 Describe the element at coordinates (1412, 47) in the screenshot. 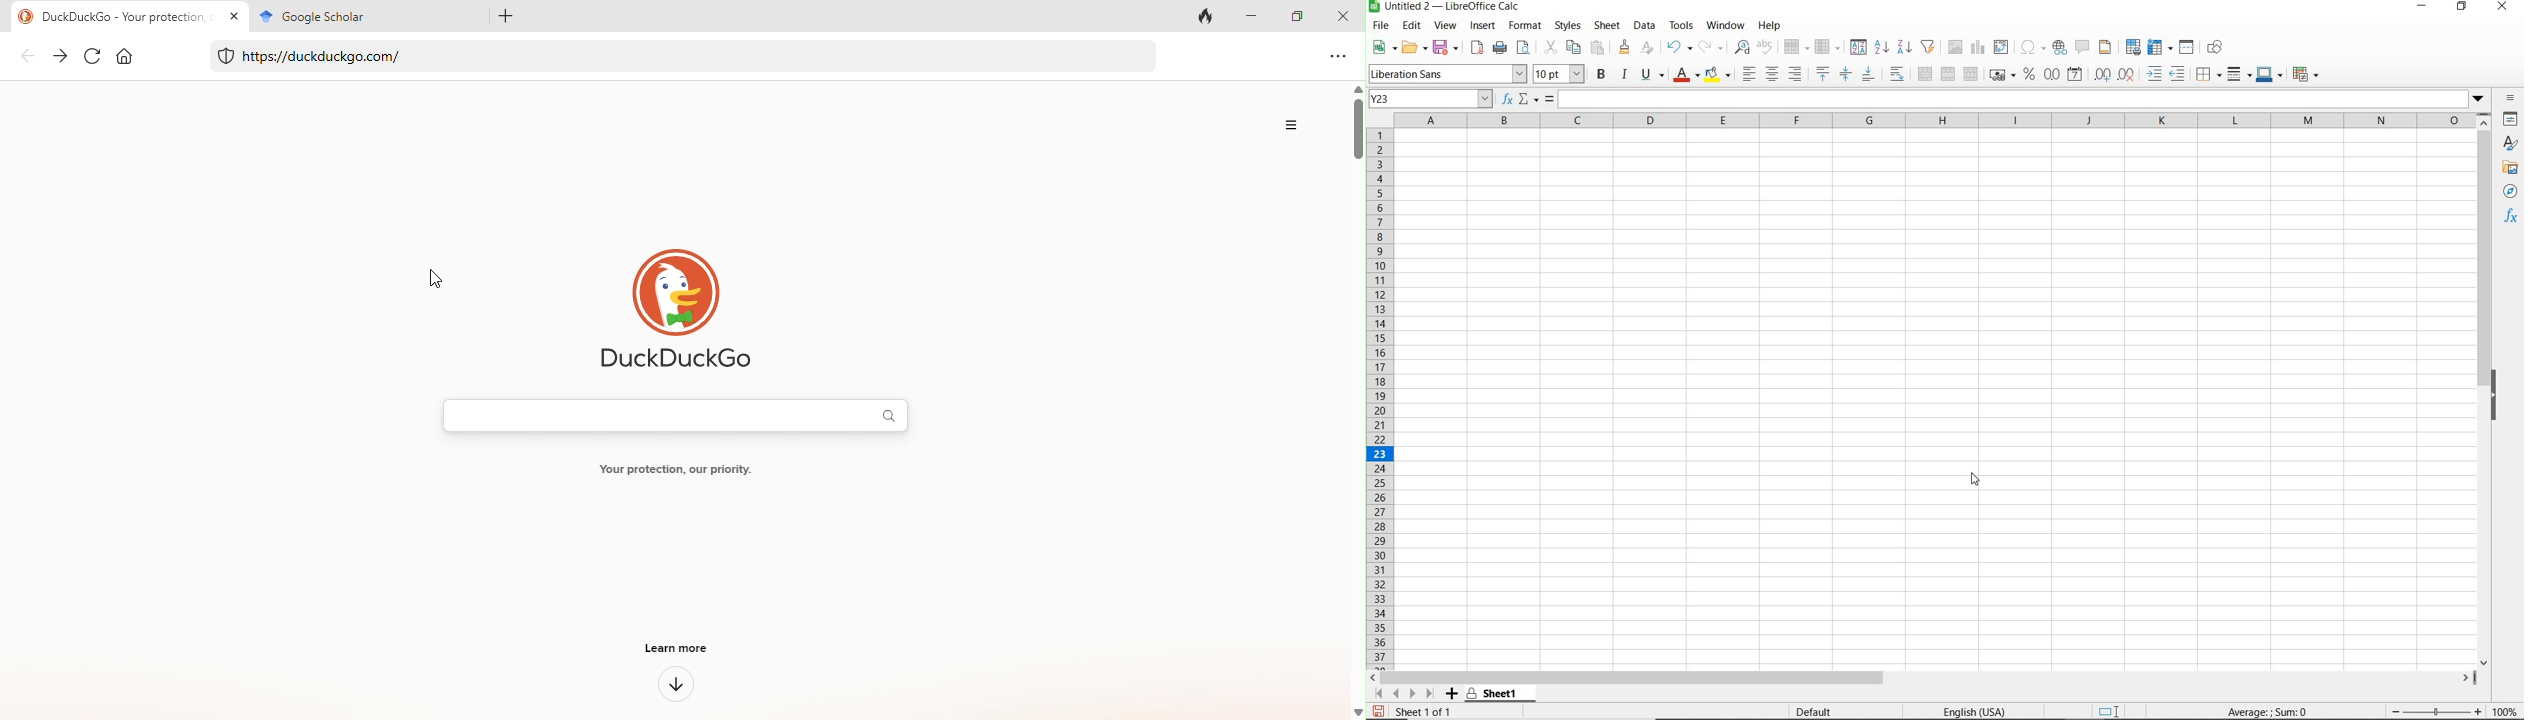

I see `OPEN` at that location.